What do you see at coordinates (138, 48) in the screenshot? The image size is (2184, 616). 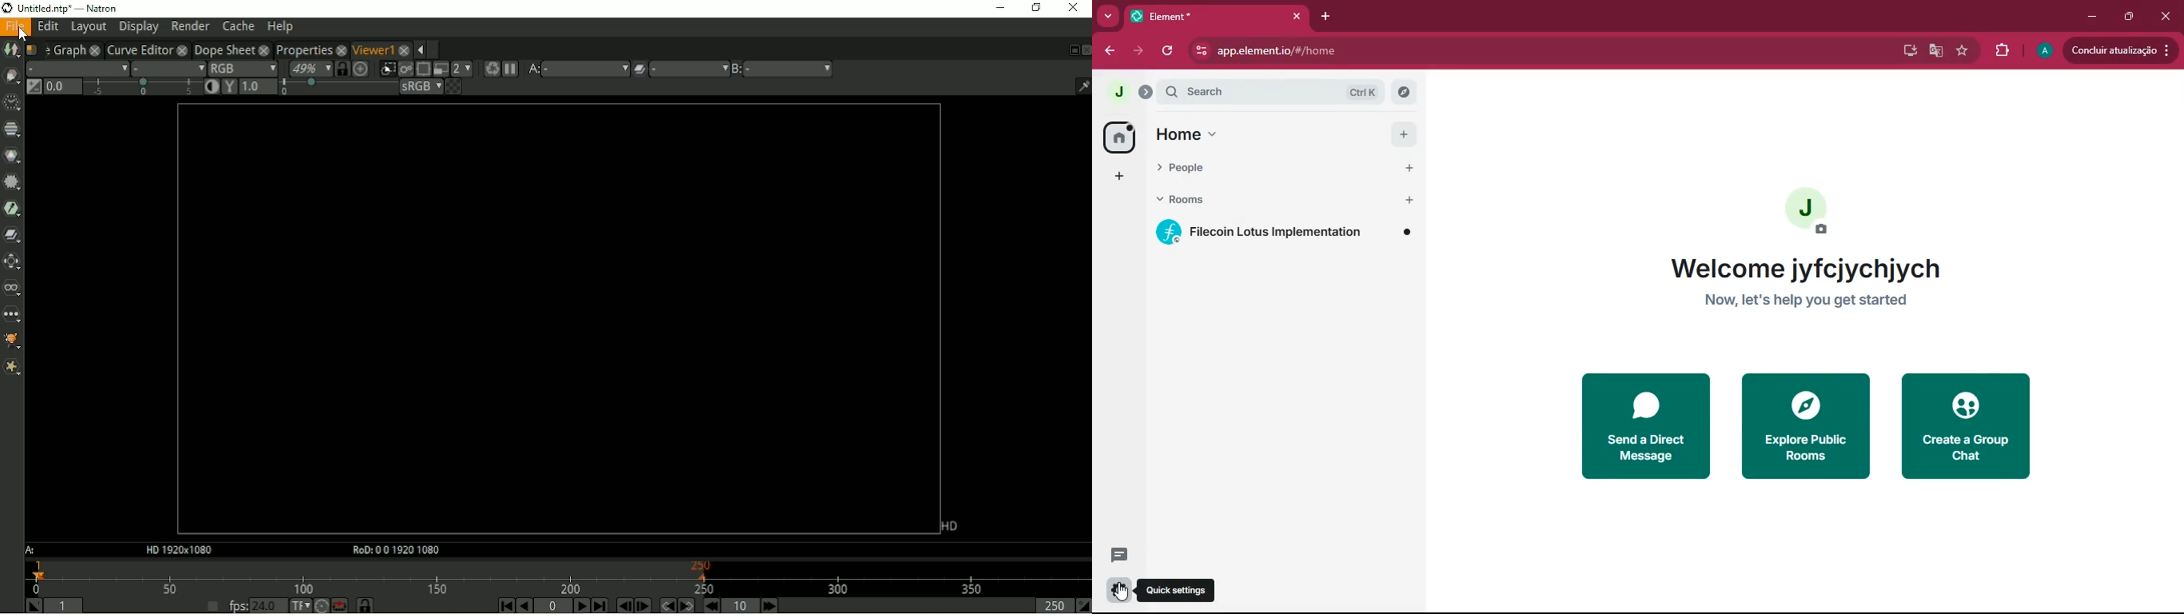 I see `Curve Editor` at bounding box center [138, 48].